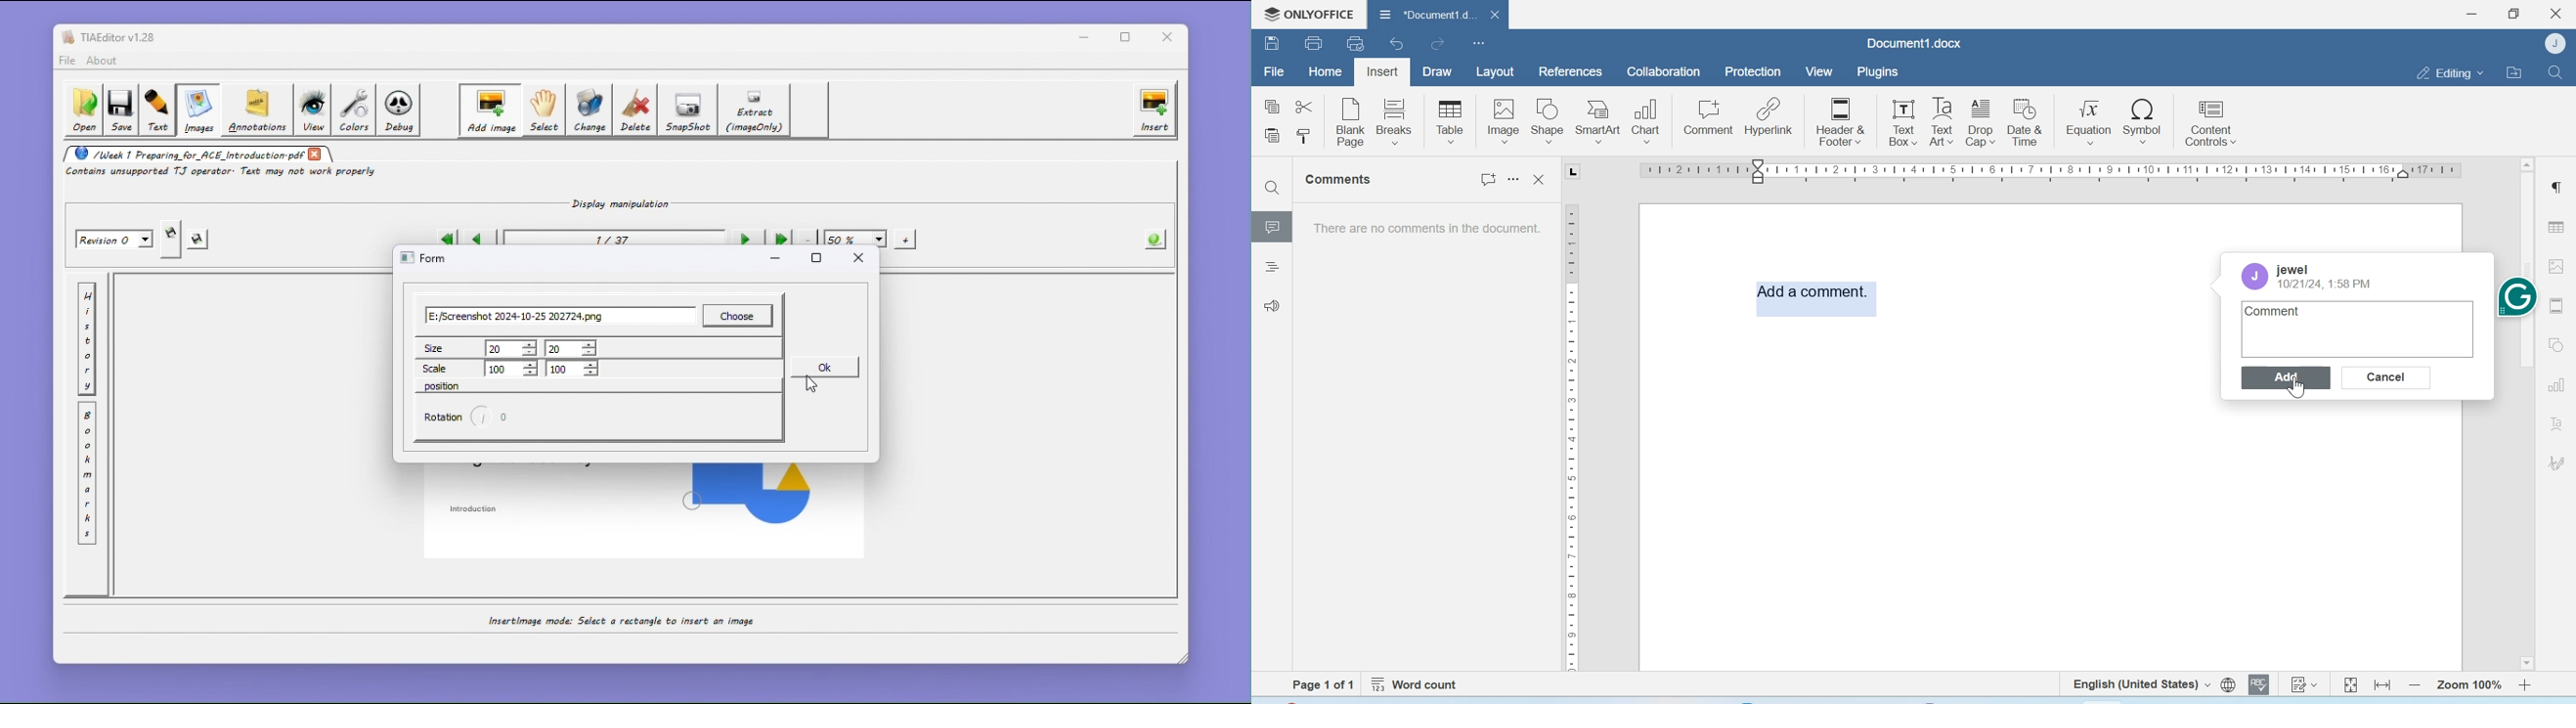 This screenshot has height=728, width=2576. I want to click on Find, so click(2554, 72).